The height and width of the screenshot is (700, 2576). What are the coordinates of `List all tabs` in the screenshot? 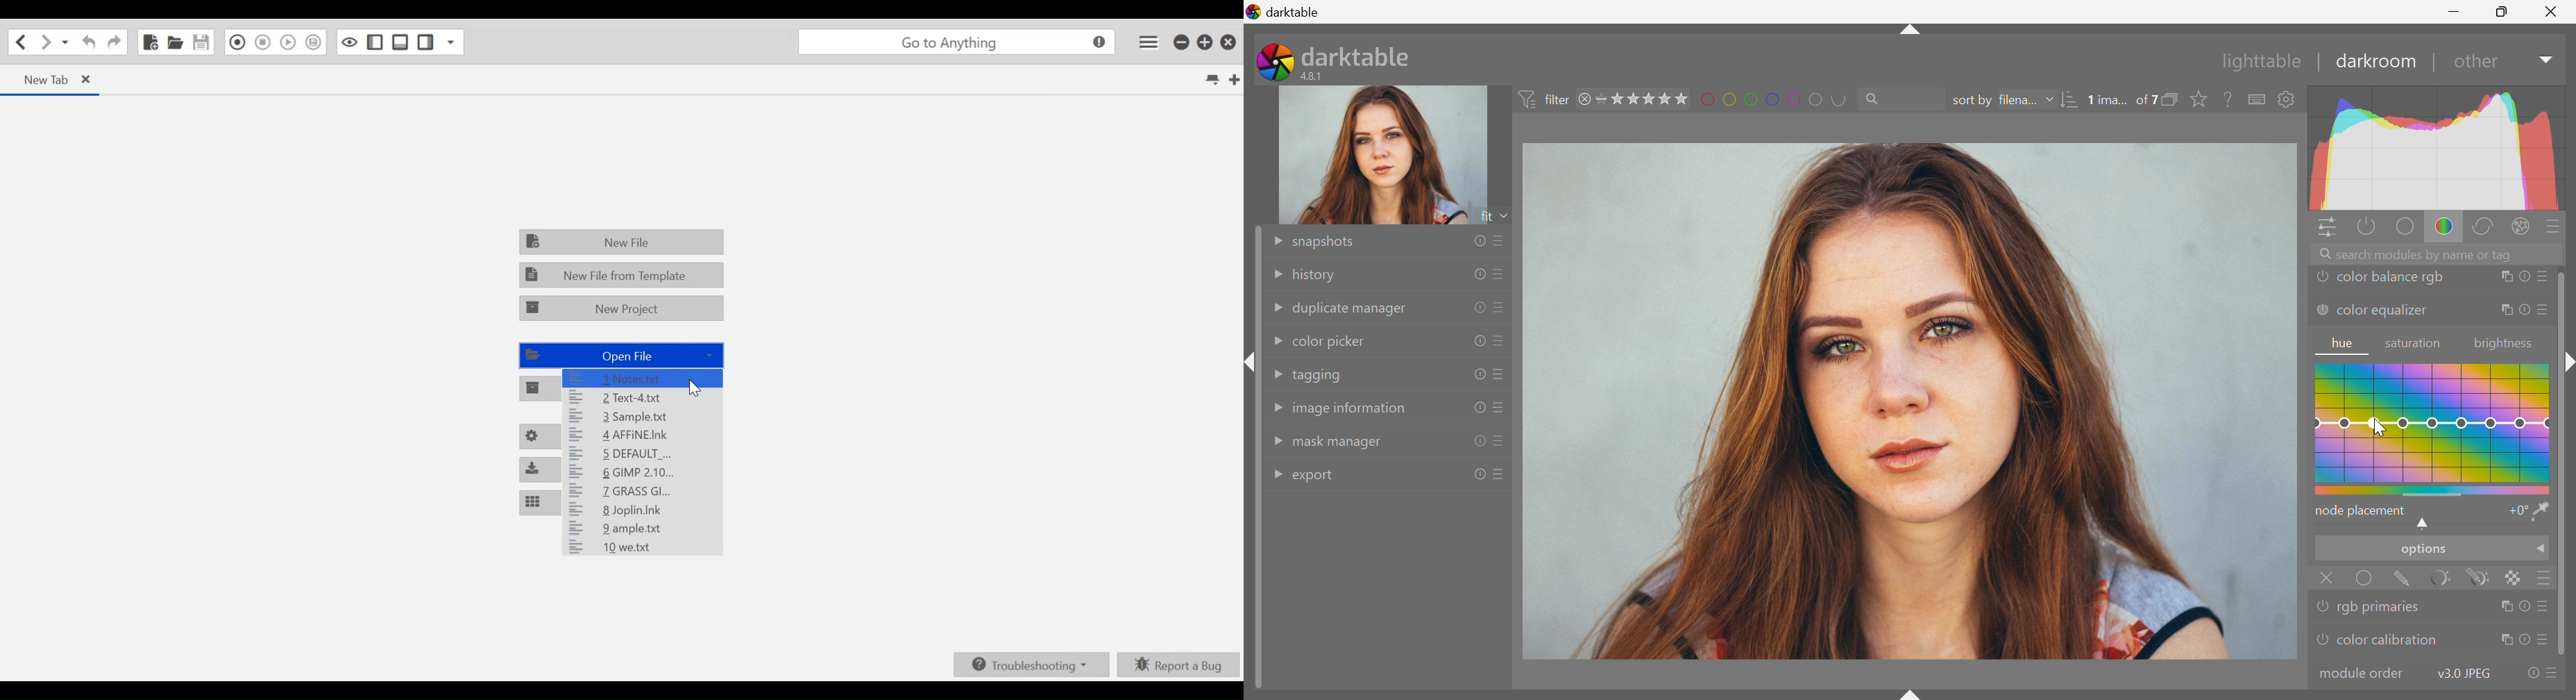 It's located at (1211, 80).